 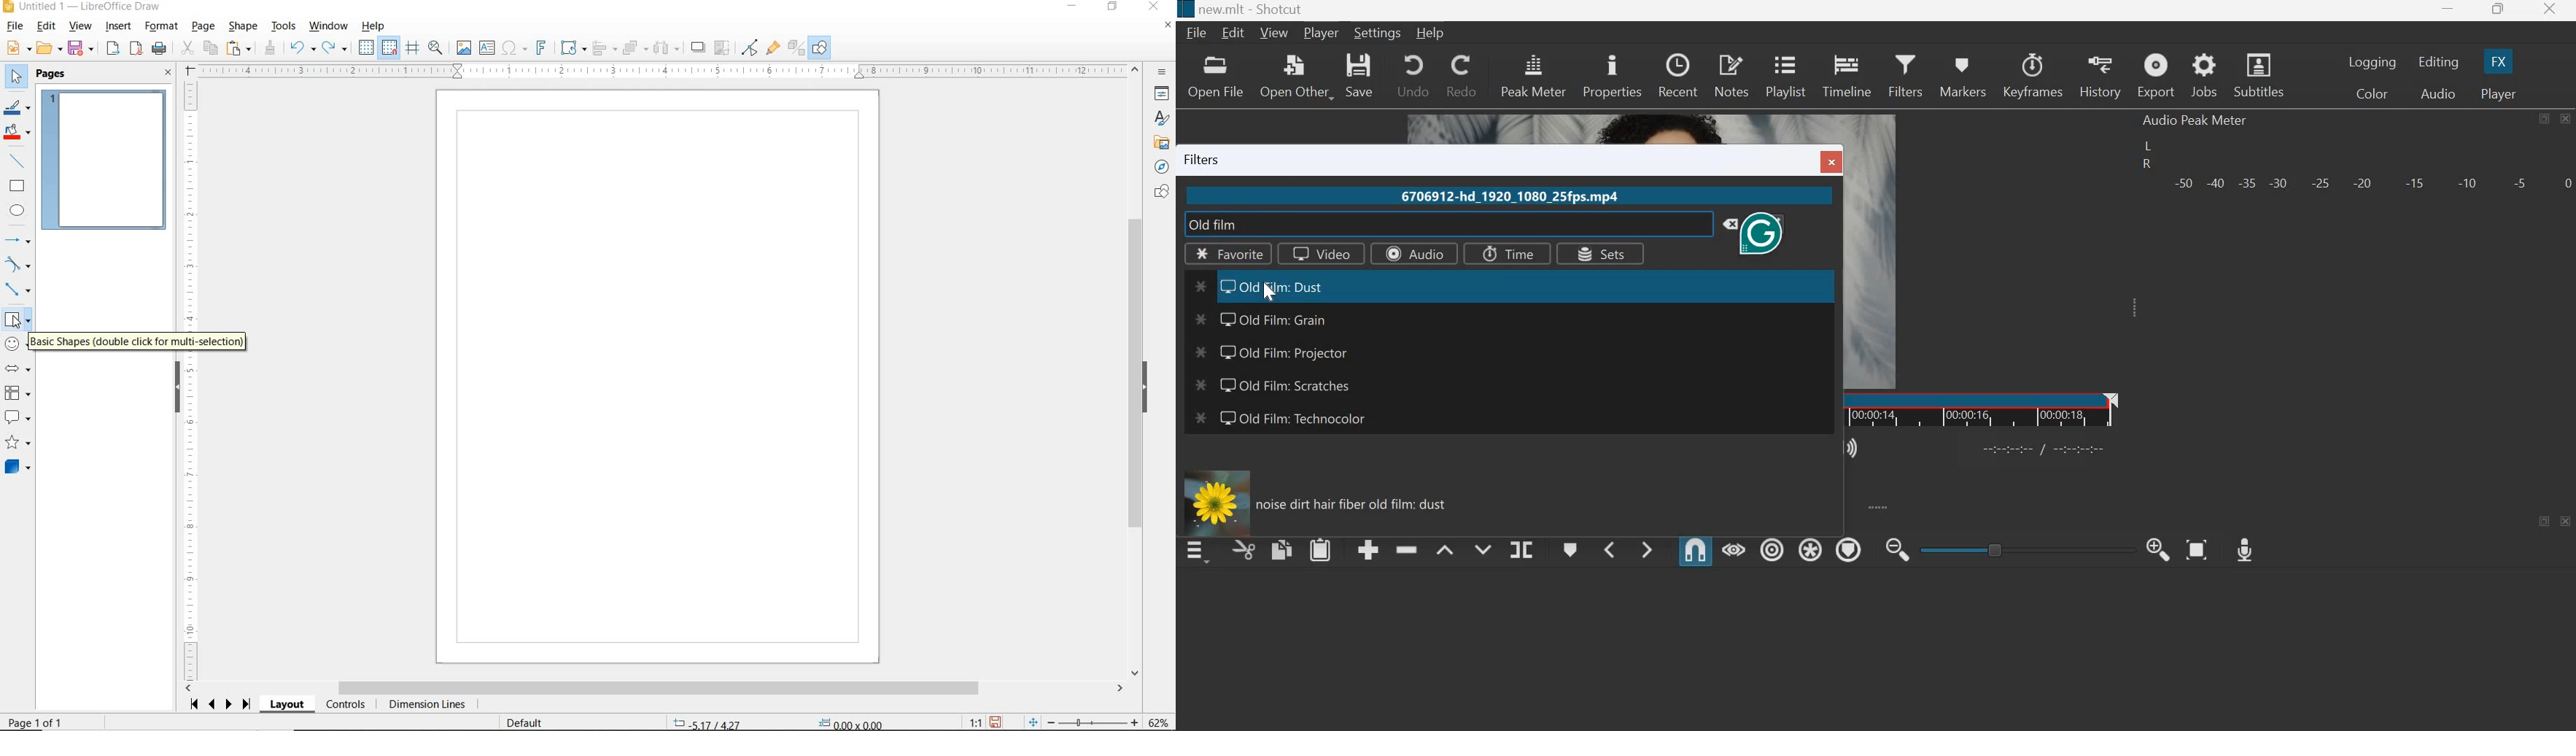 I want to click on Volume meter, so click(x=2371, y=181).